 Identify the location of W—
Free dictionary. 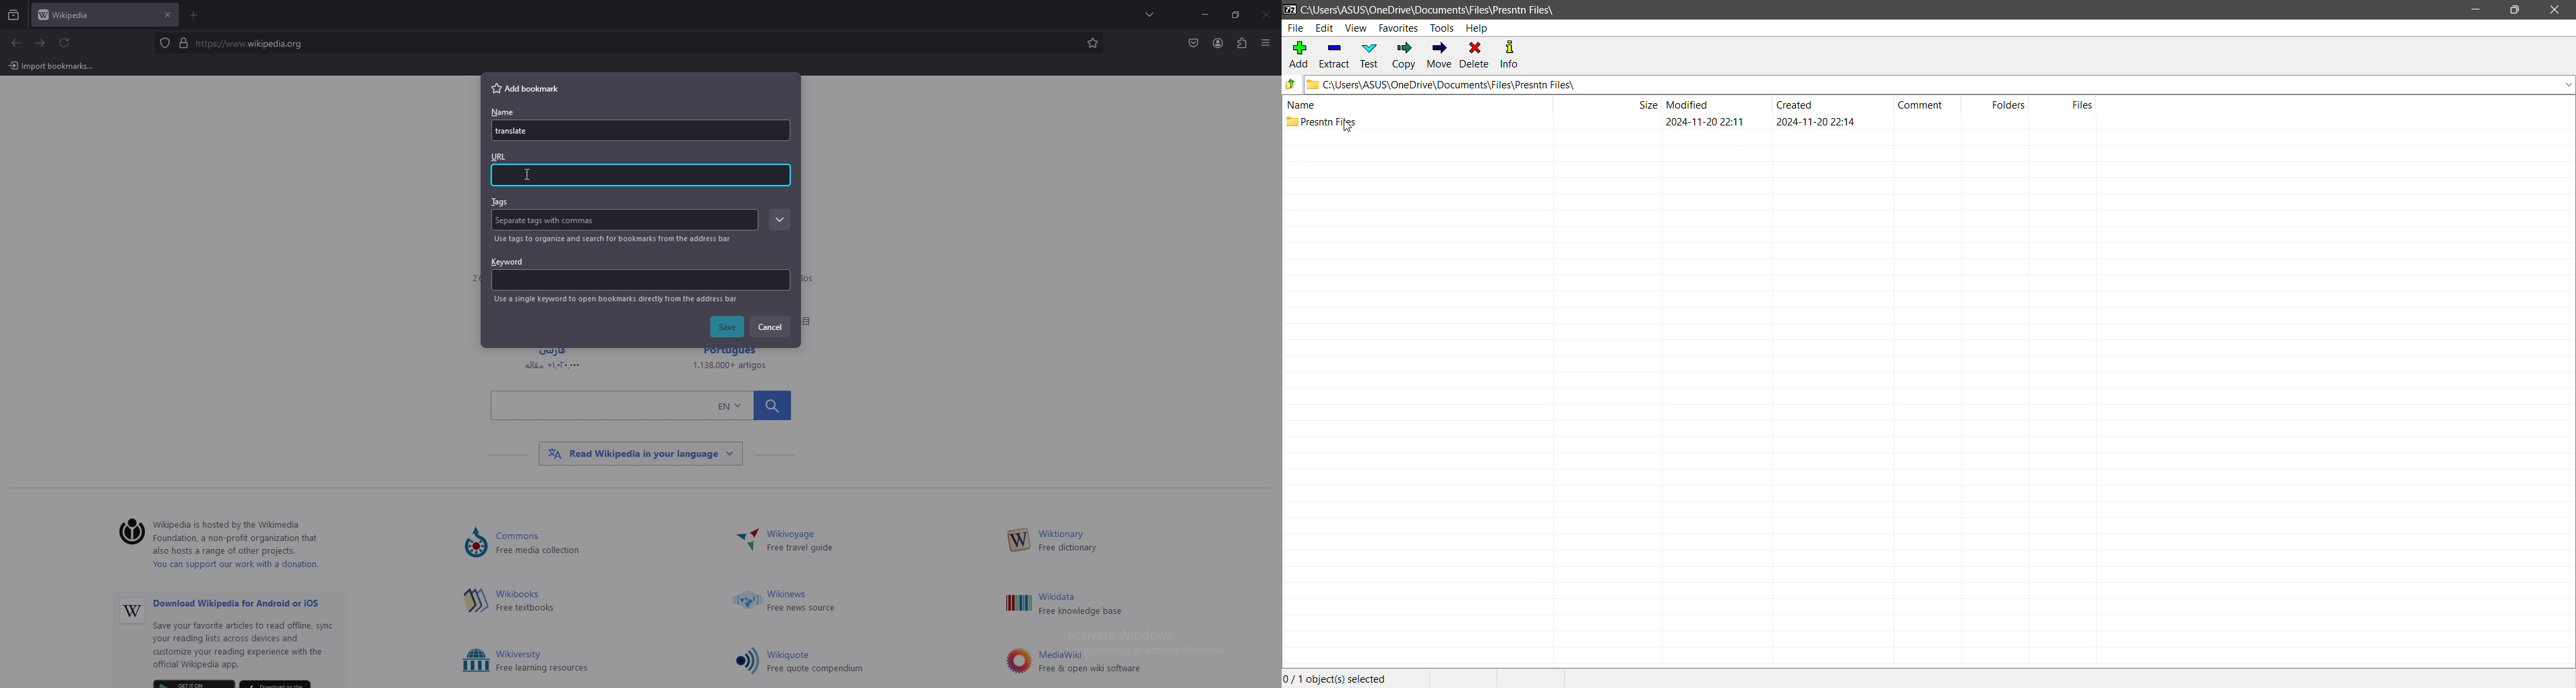
(1068, 542).